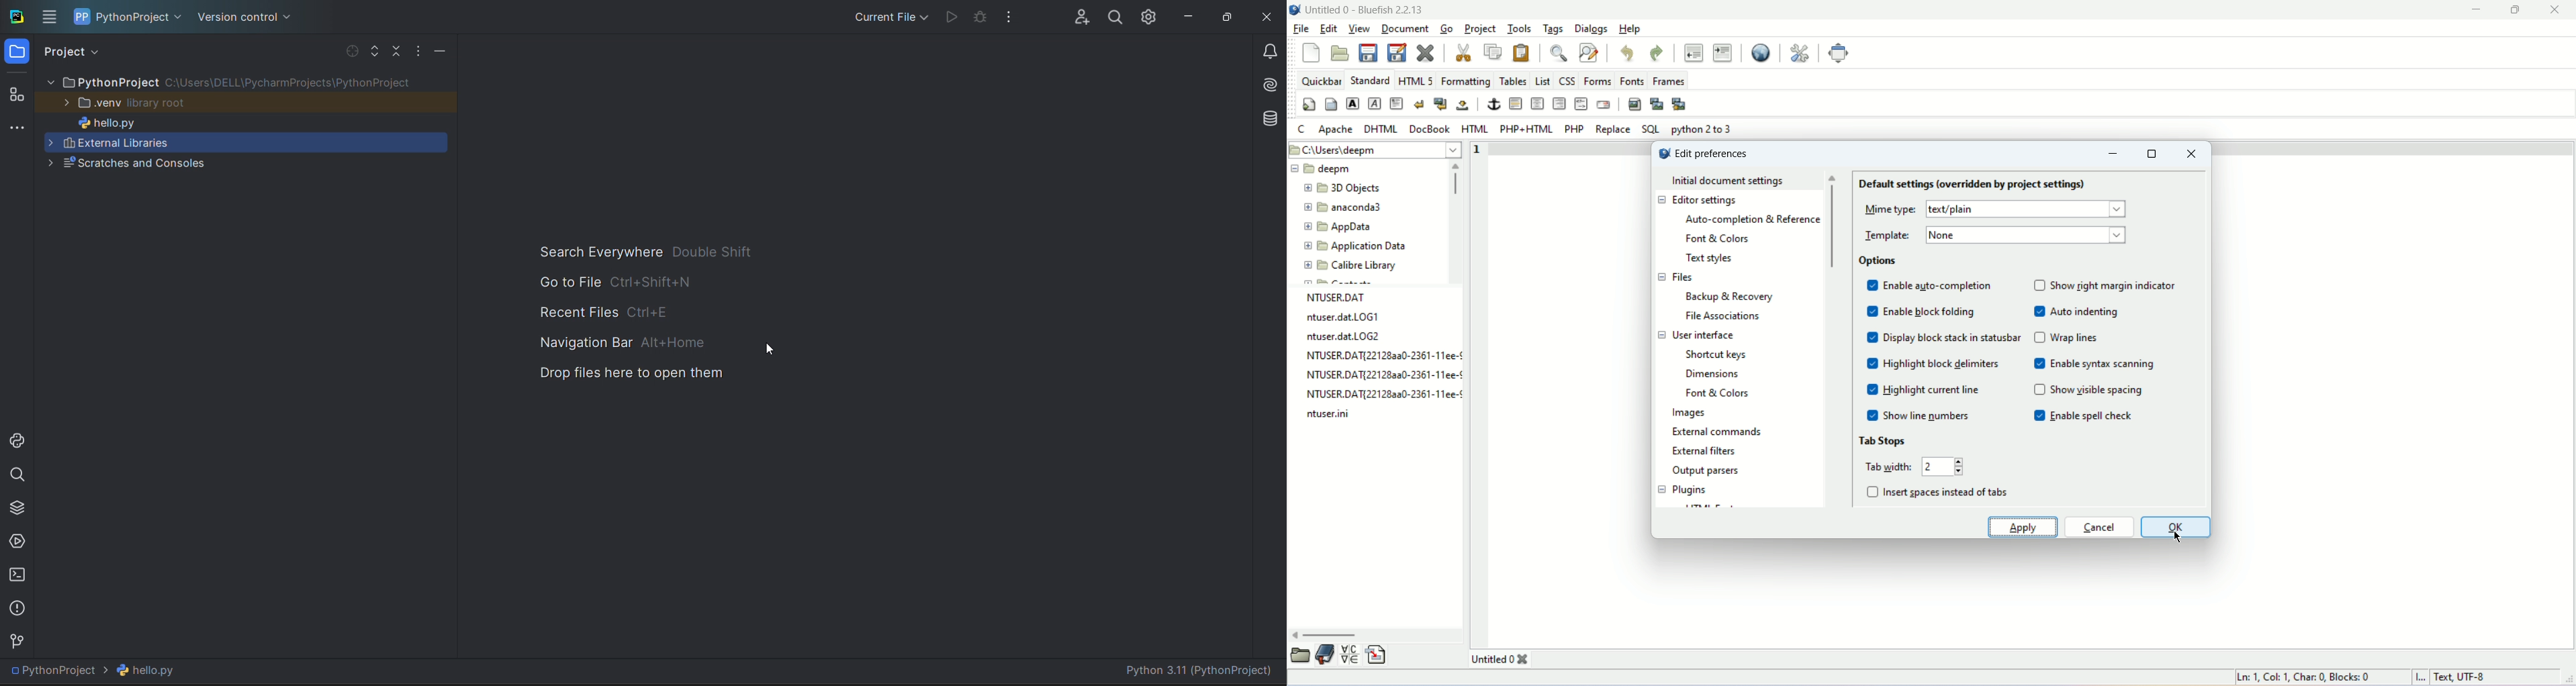  I want to click on menu, so click(48, 17).